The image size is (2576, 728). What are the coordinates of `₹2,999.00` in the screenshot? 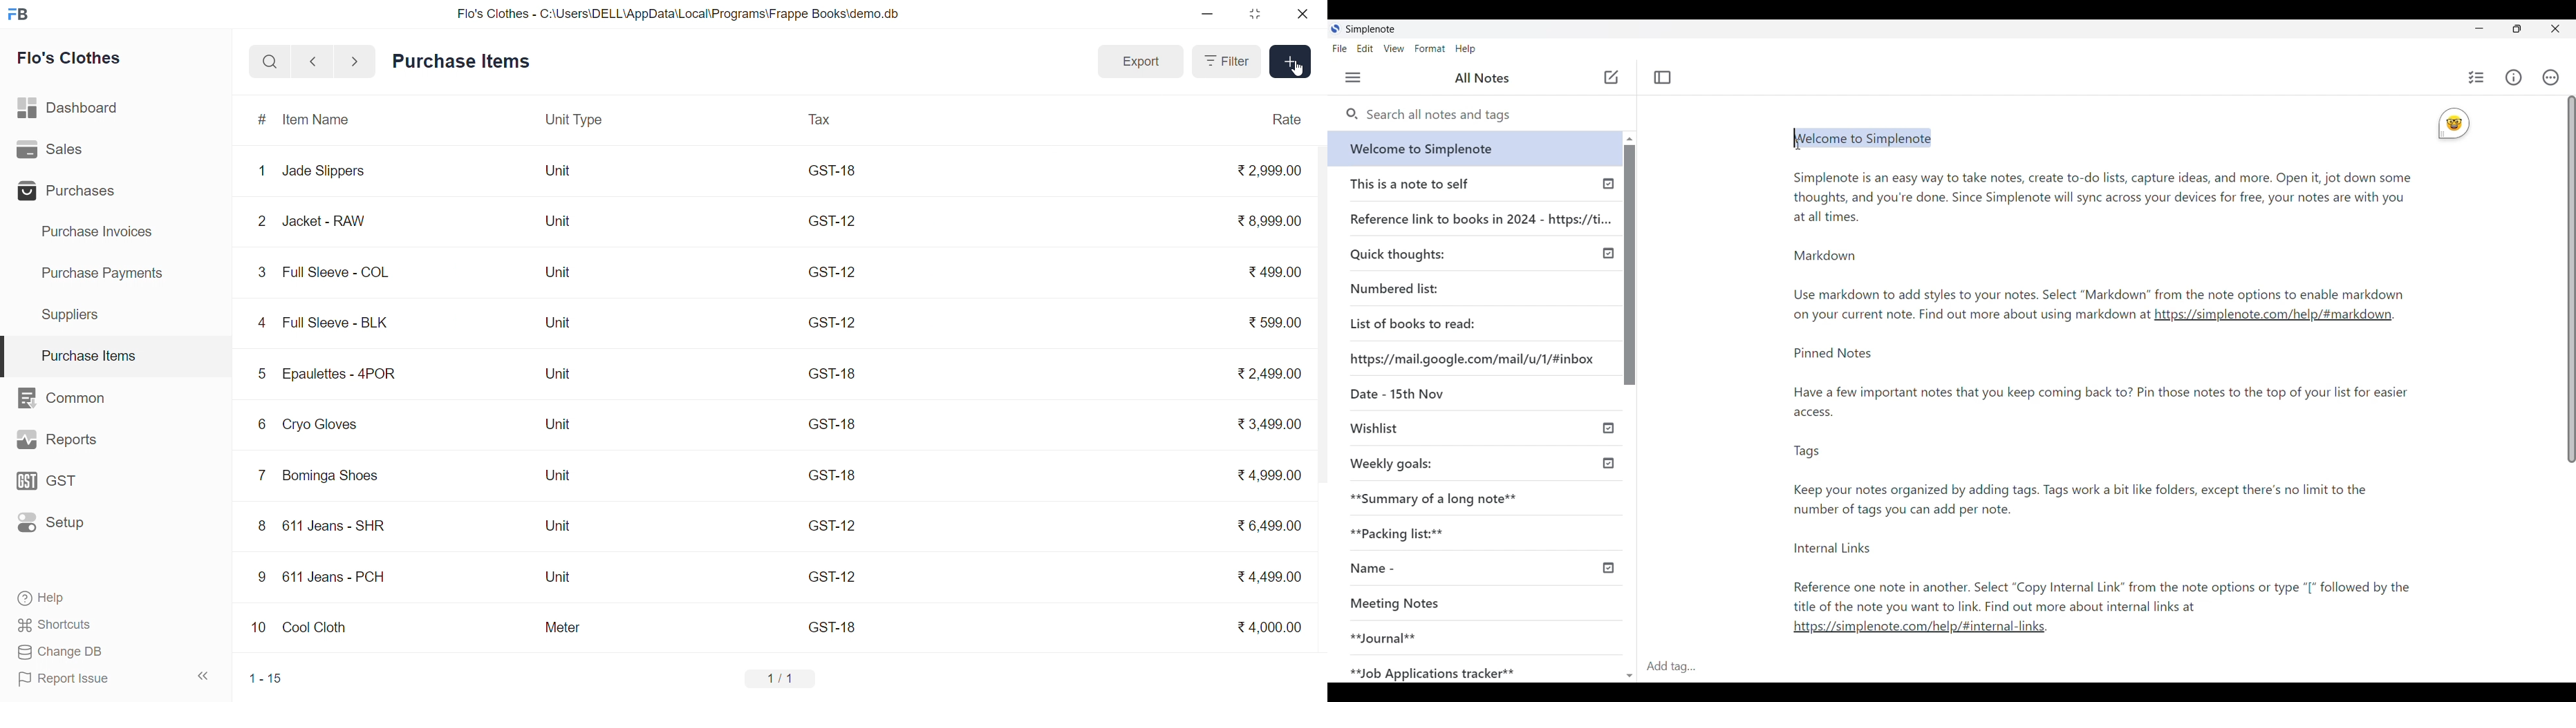 It's located at (1269, 169).